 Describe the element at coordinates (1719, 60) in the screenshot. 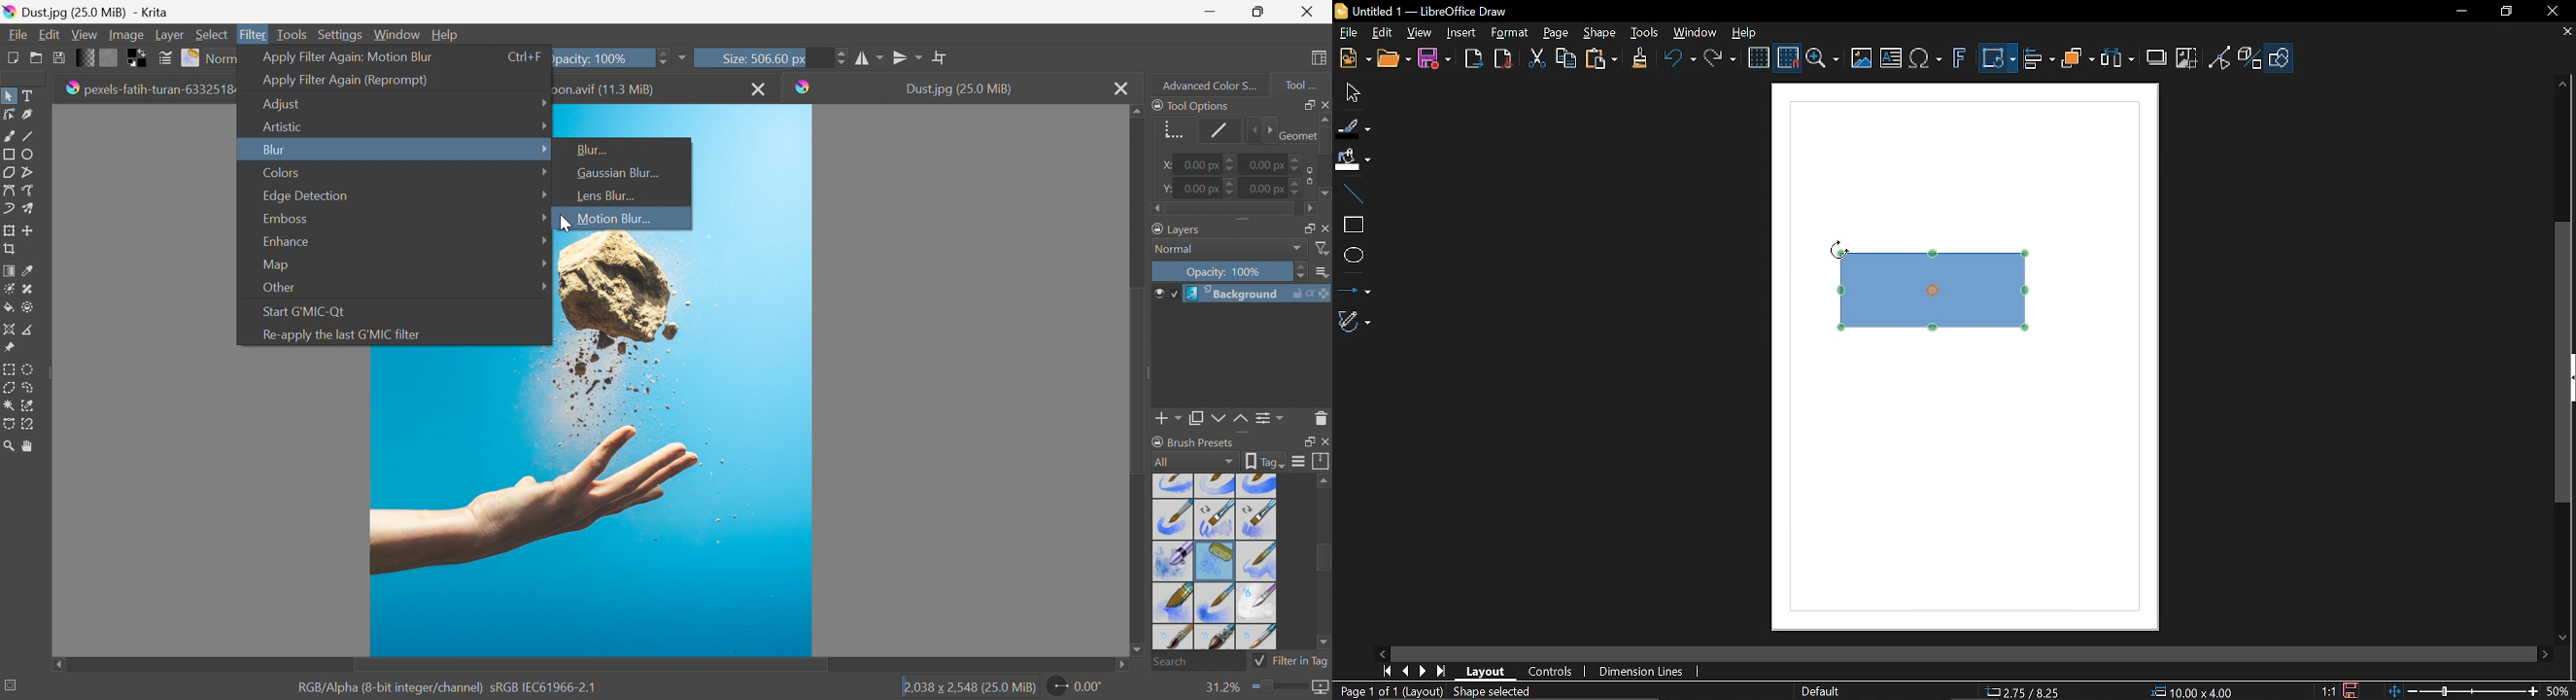

I see `Redo` at that location.